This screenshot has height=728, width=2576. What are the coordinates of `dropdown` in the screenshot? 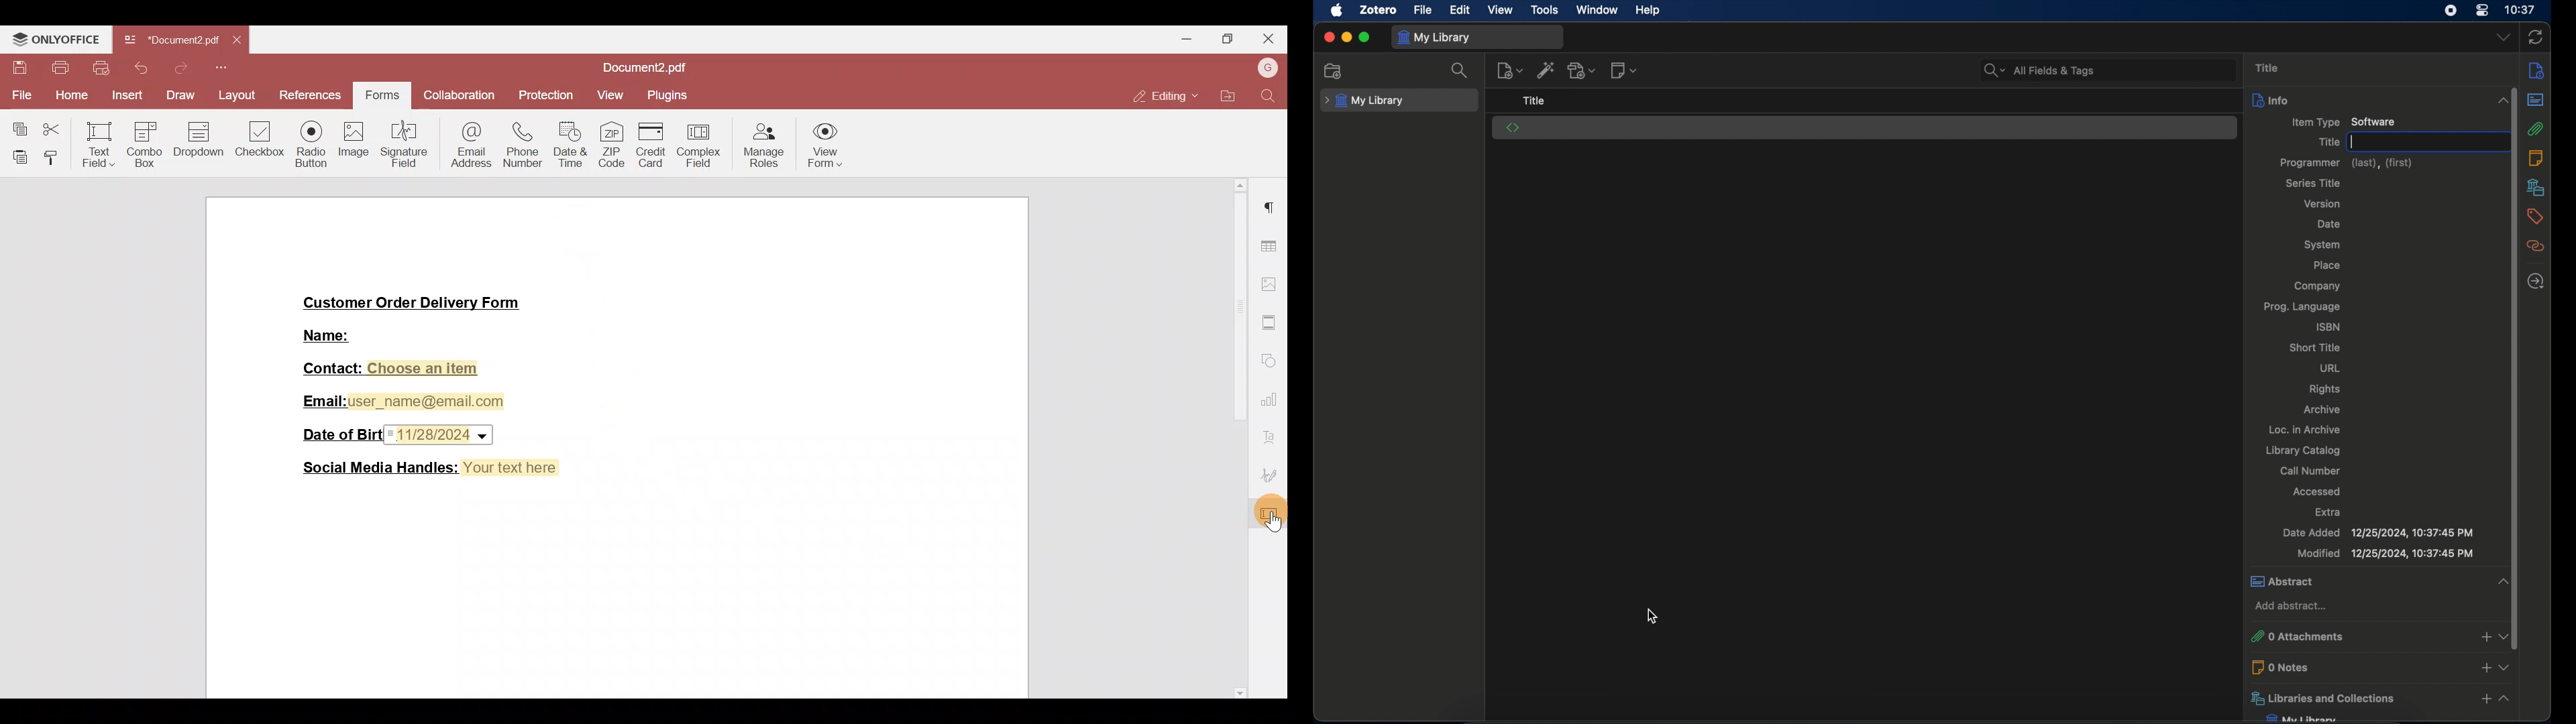 It's located at (2506, 637).